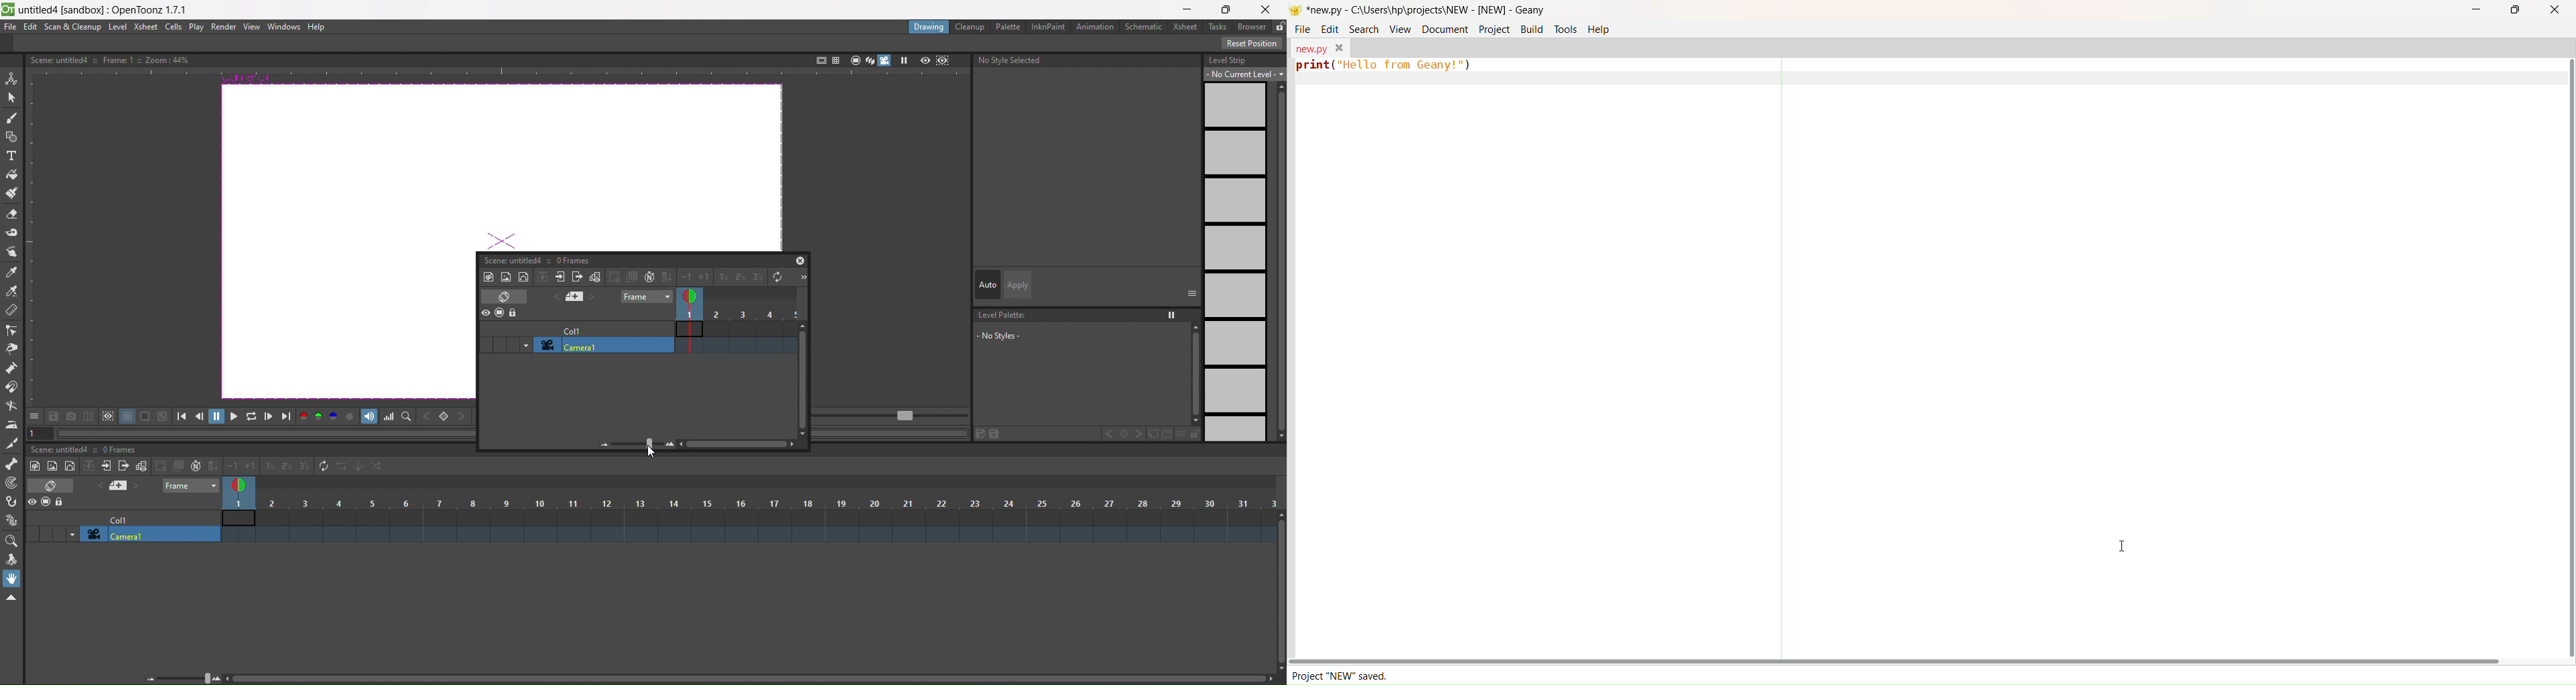 The height and width of the screenshot is (700, 2576). I want to click on scroll bar, so click(745, 680).